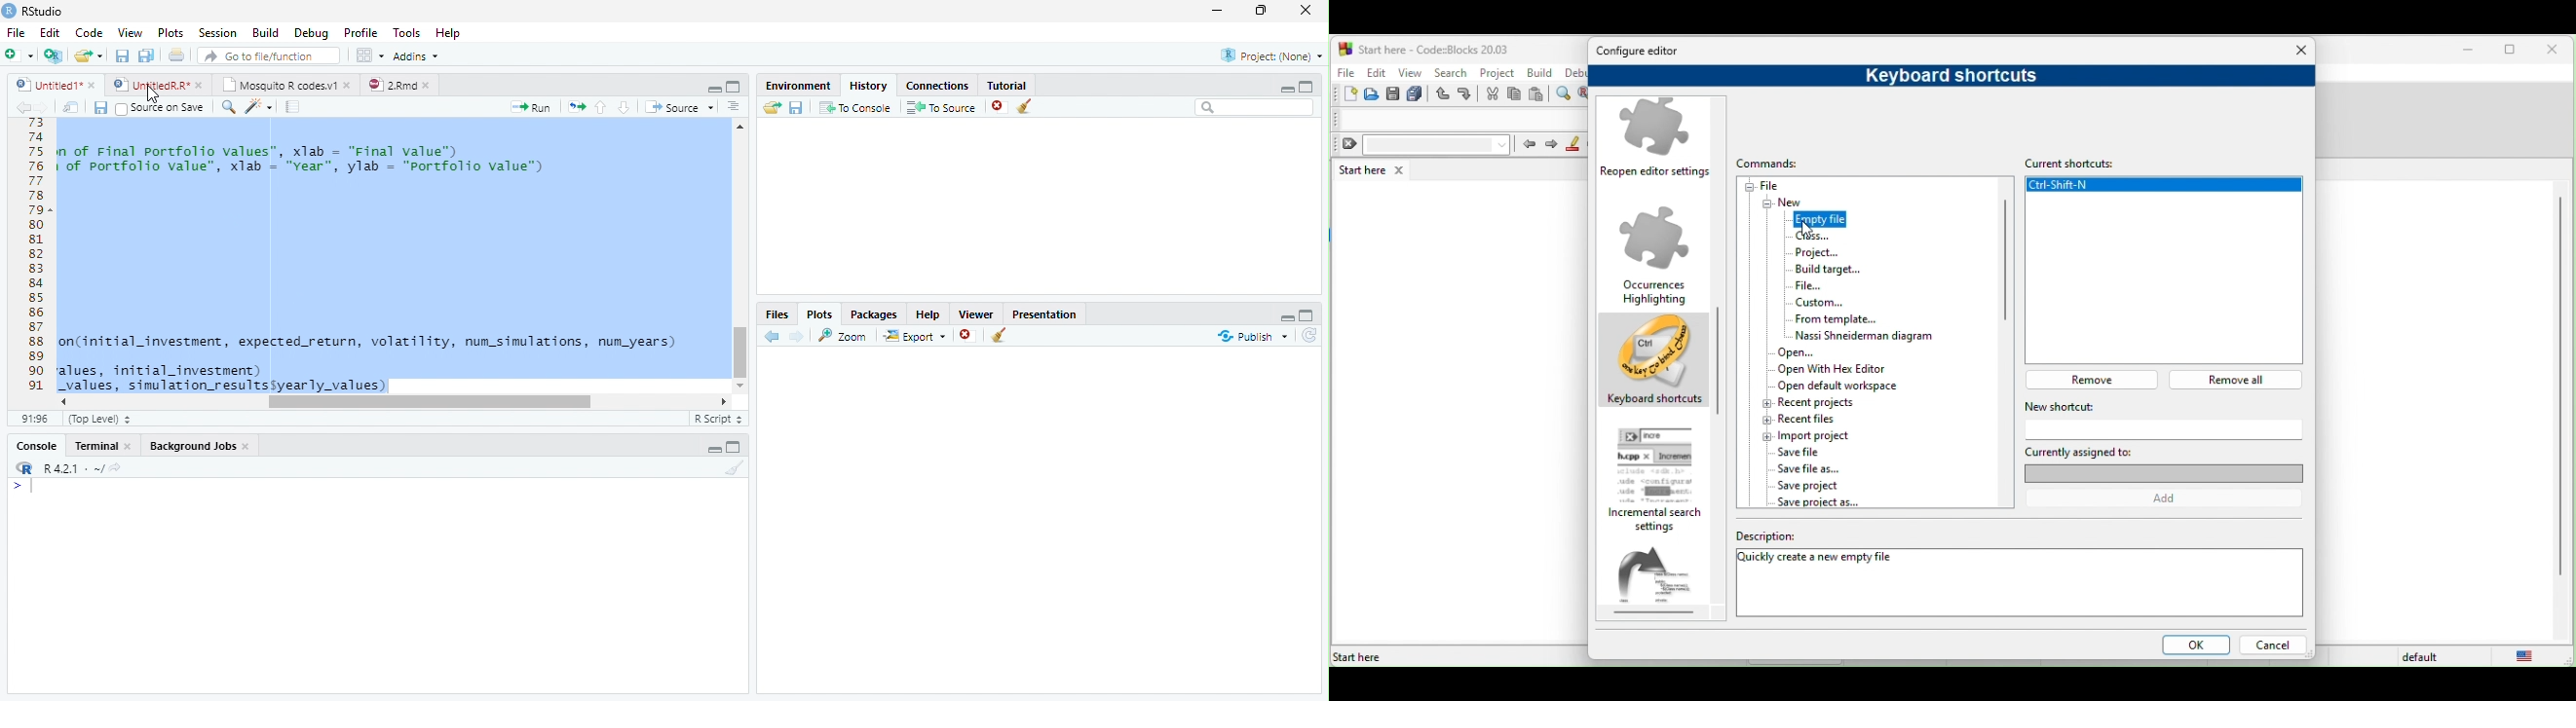  Describe the element at coordinates (1221, 12) in the screenshot. I see `Minimize` at that location.